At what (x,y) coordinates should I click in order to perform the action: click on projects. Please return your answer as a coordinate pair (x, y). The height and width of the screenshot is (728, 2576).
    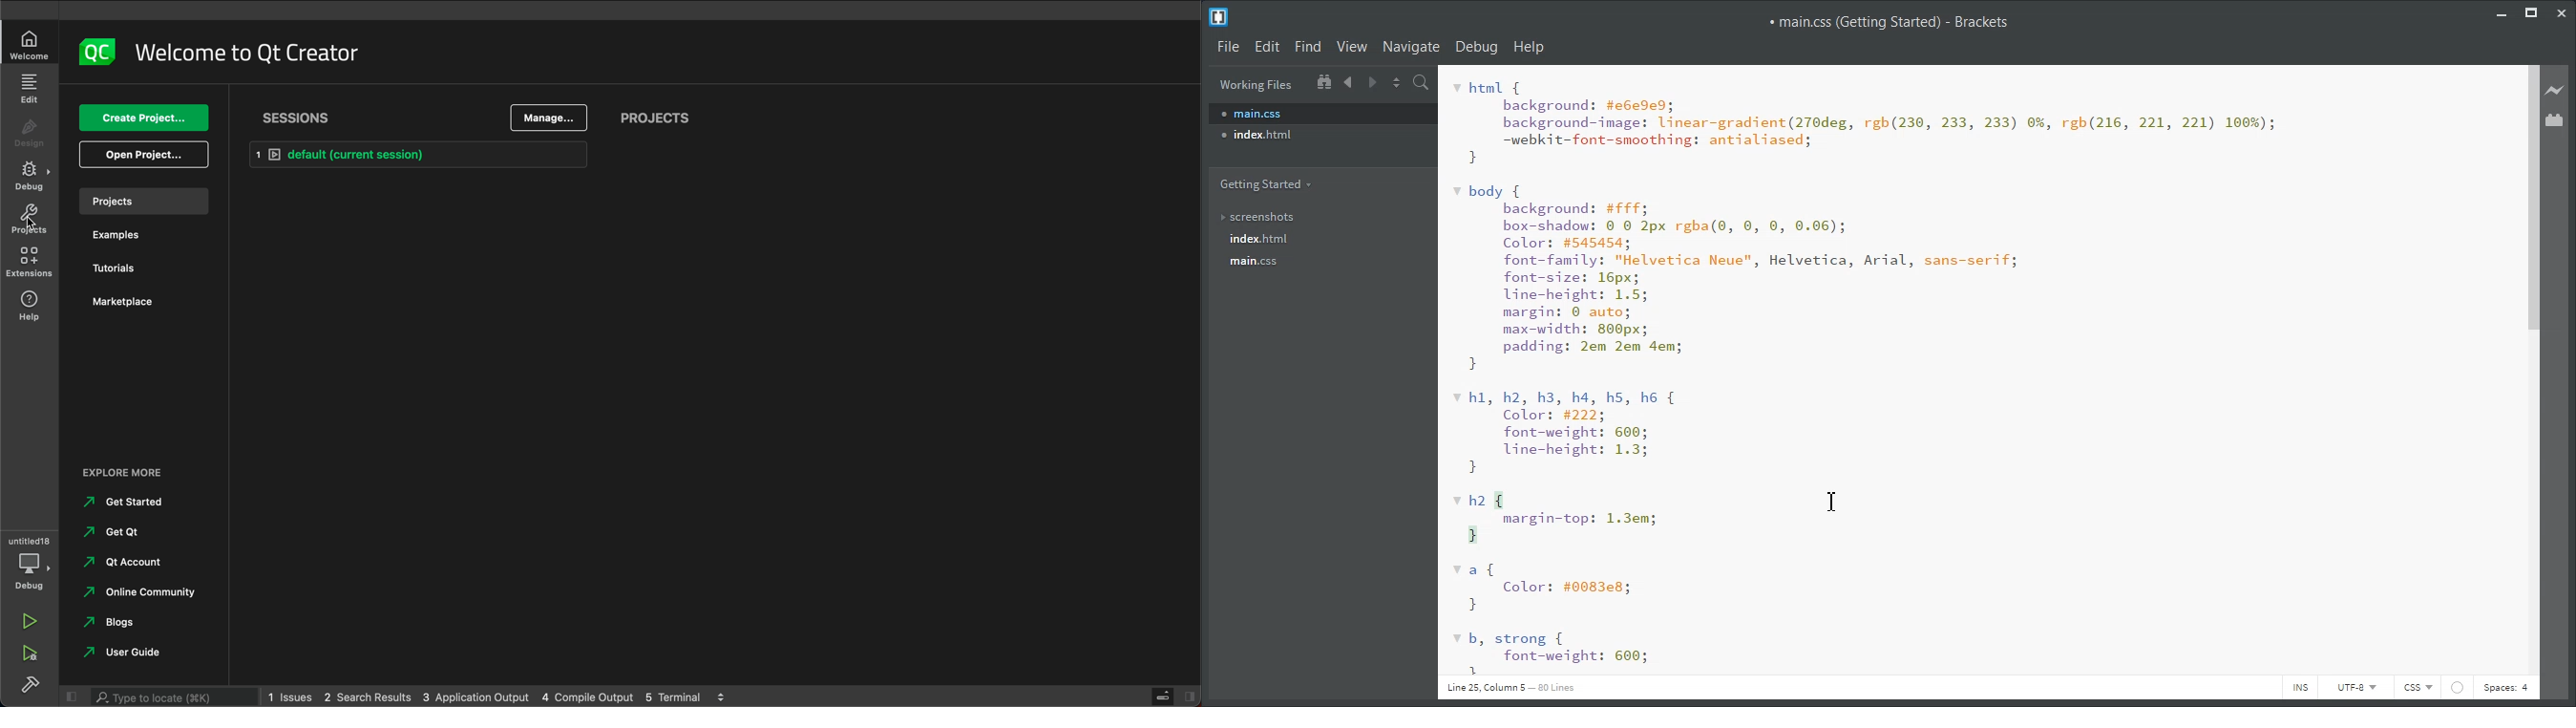
    Looking at the image, I should click on (29, 221).